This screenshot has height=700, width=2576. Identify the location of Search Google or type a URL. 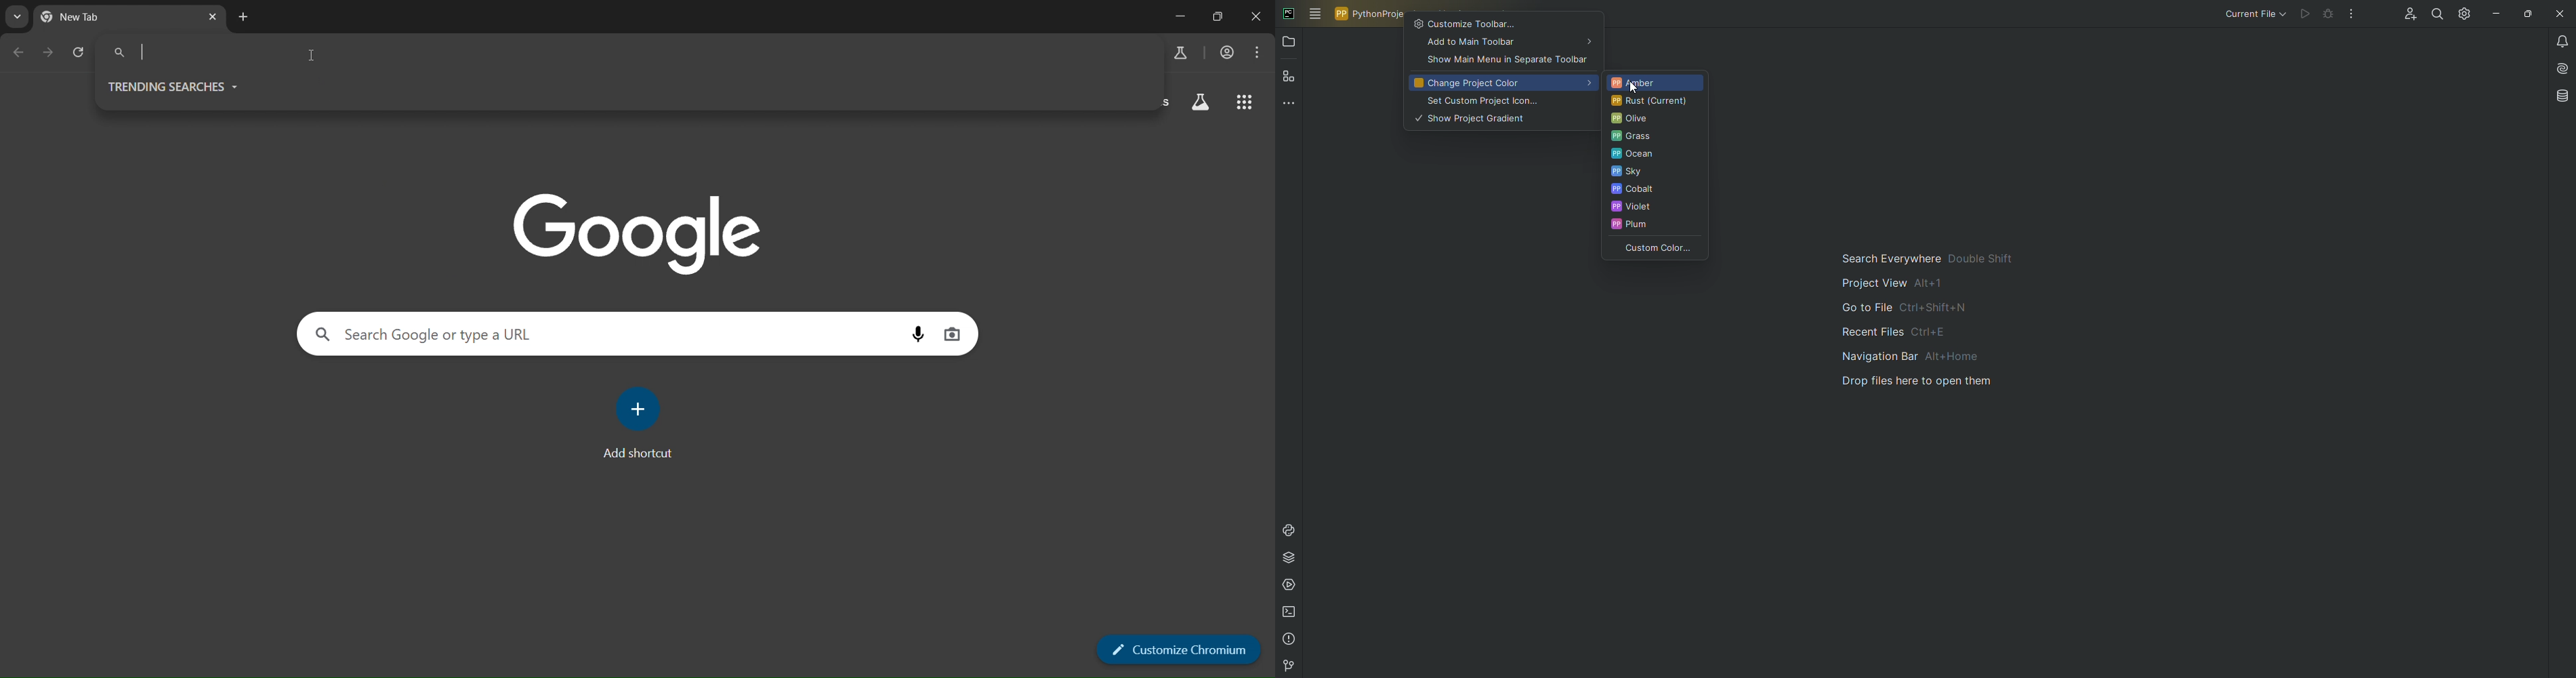
(549, 332).